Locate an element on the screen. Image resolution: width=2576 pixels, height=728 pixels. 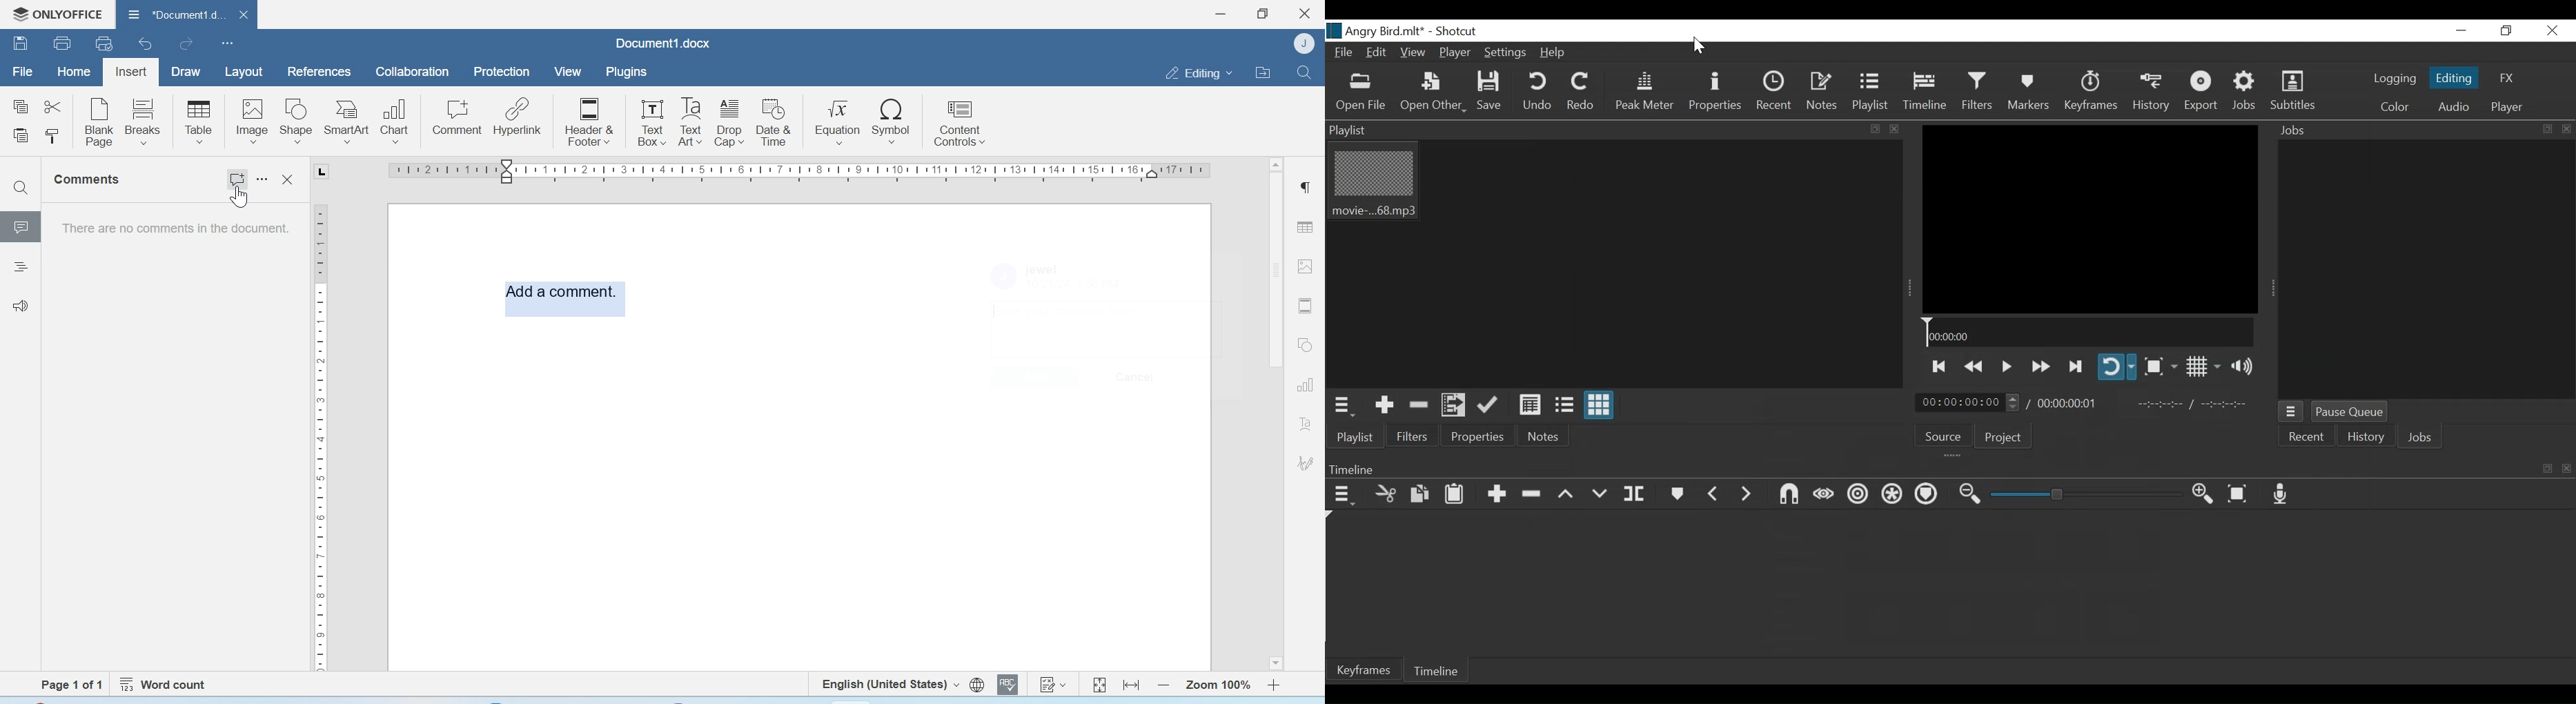
Remove Cut is located at coordinates (1419, 405).